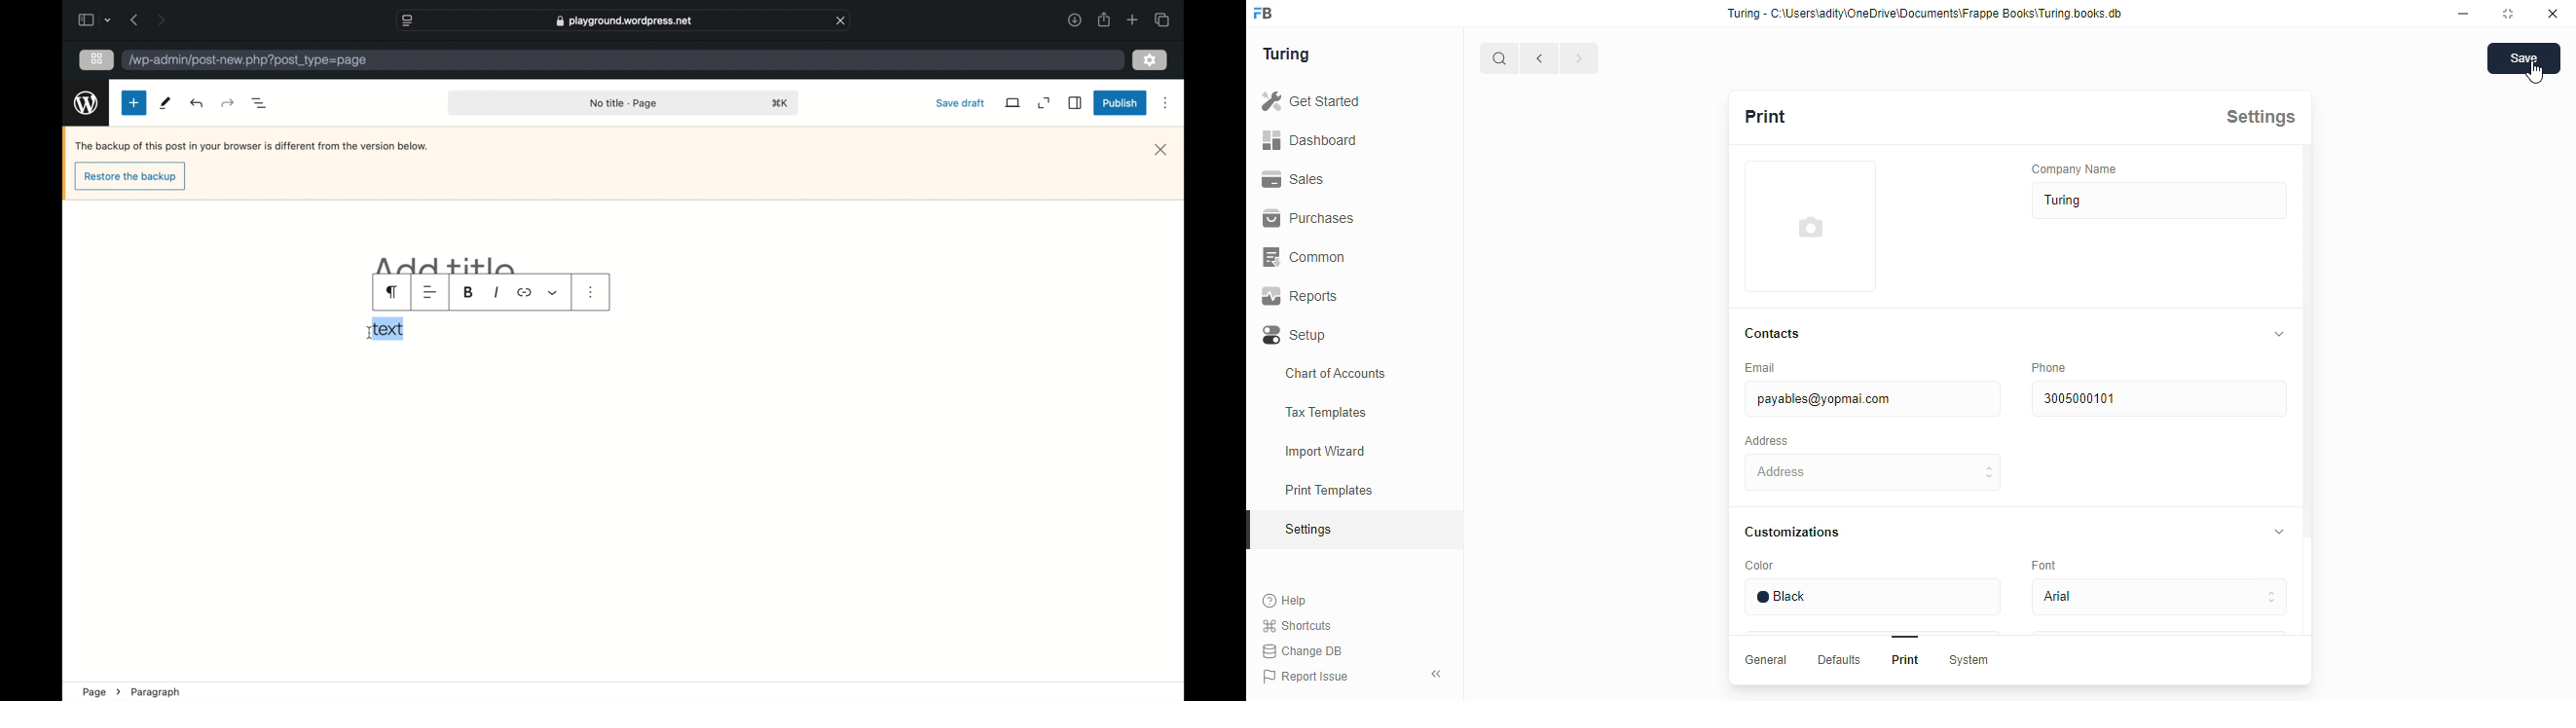 The height and width of the screenshot is (728, 2576). I want to click on 3004000101, so click(2167, 401).